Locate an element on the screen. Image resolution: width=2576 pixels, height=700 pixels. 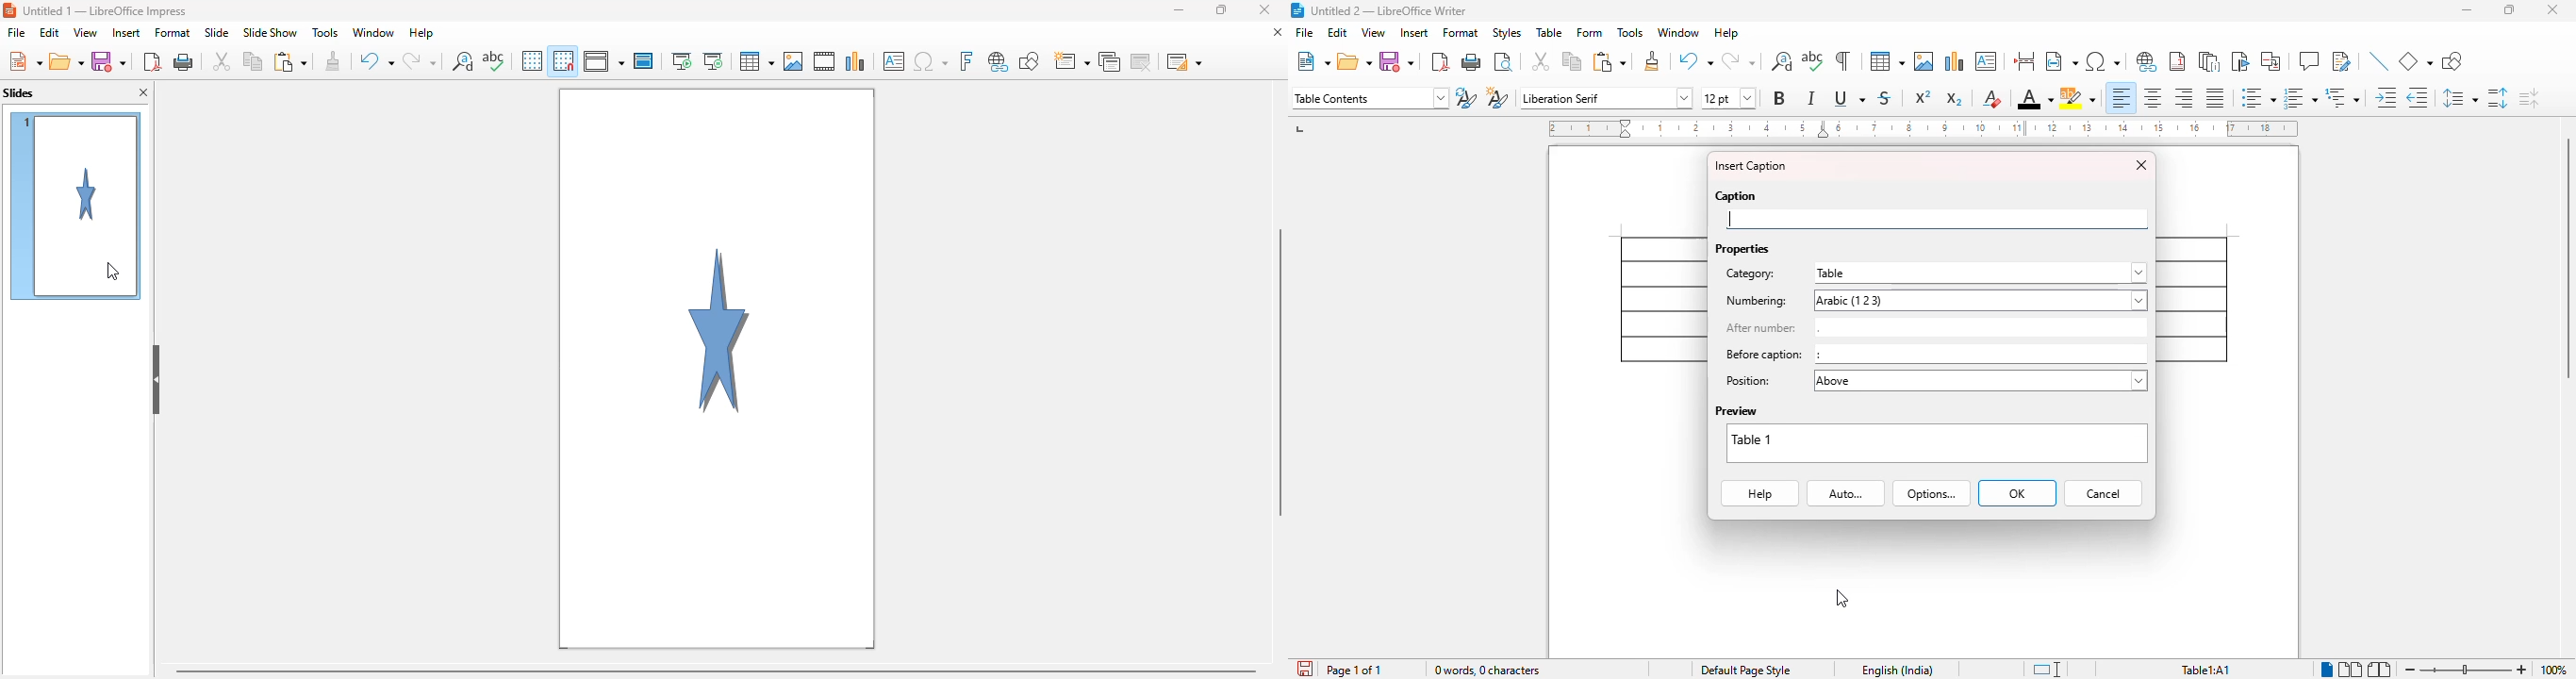
decrease paragraph spacing is located at coordinates (2528, 98).